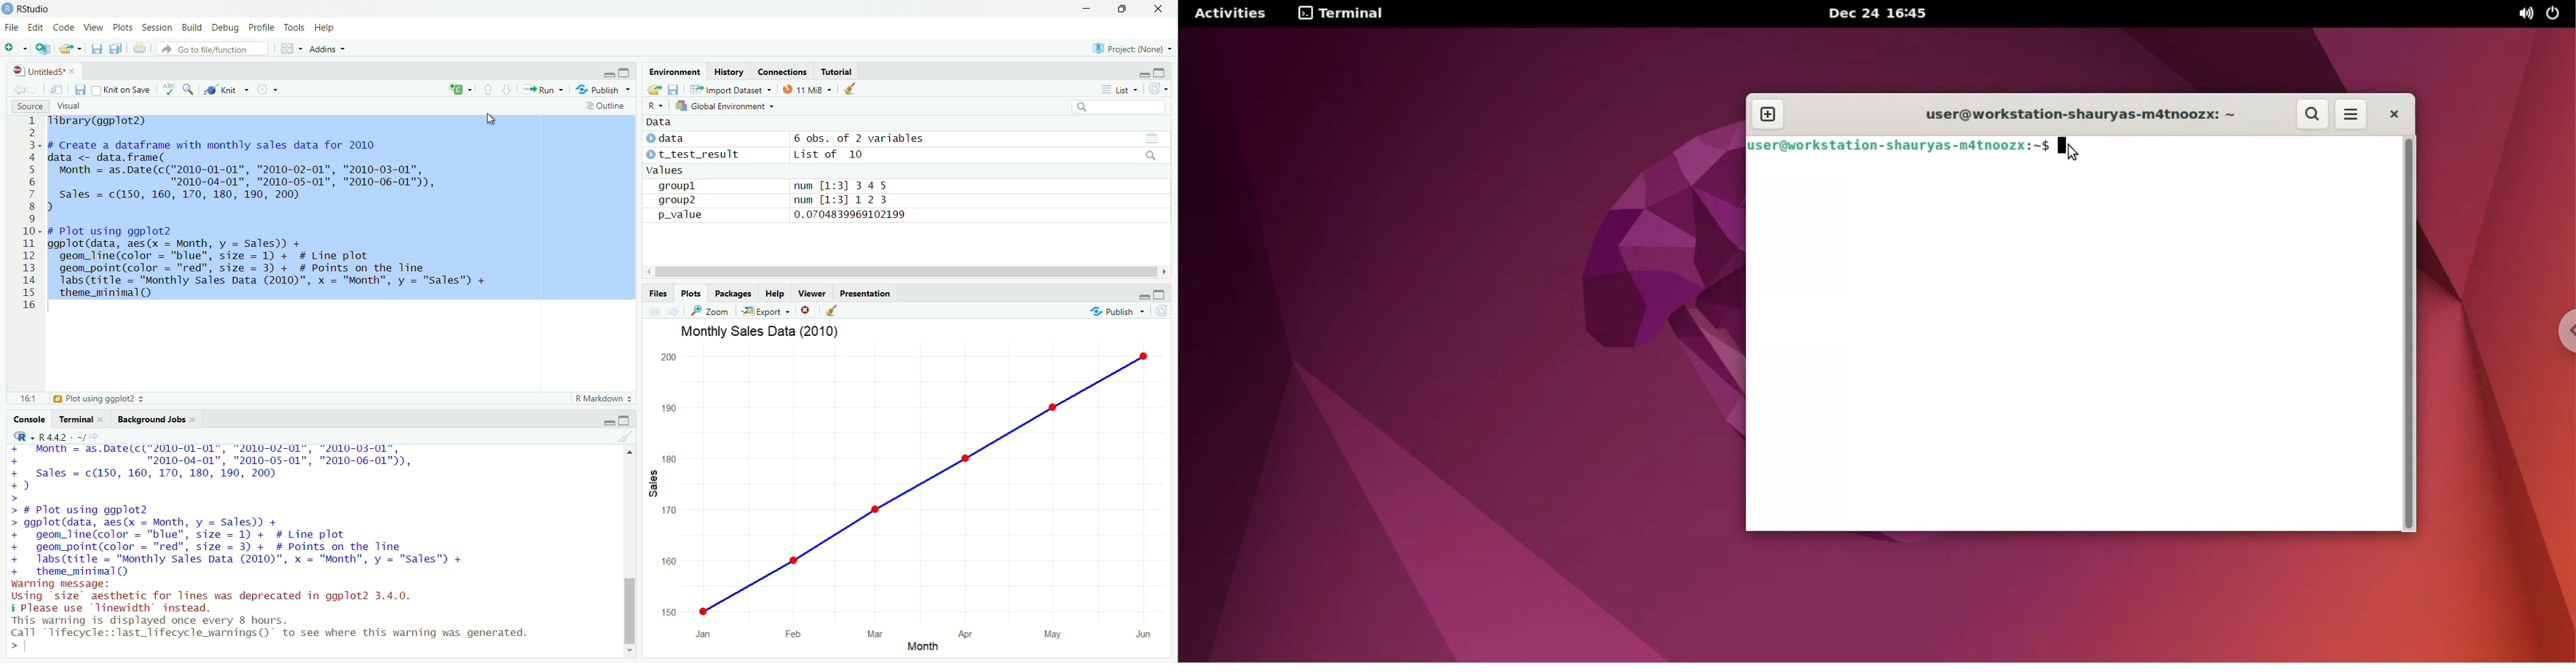 Image resolution: width=2576 pixels, height=672 pixels. Describe the element at coordinates (115, 48) in the screenshot. I see `save all open document` at that location.